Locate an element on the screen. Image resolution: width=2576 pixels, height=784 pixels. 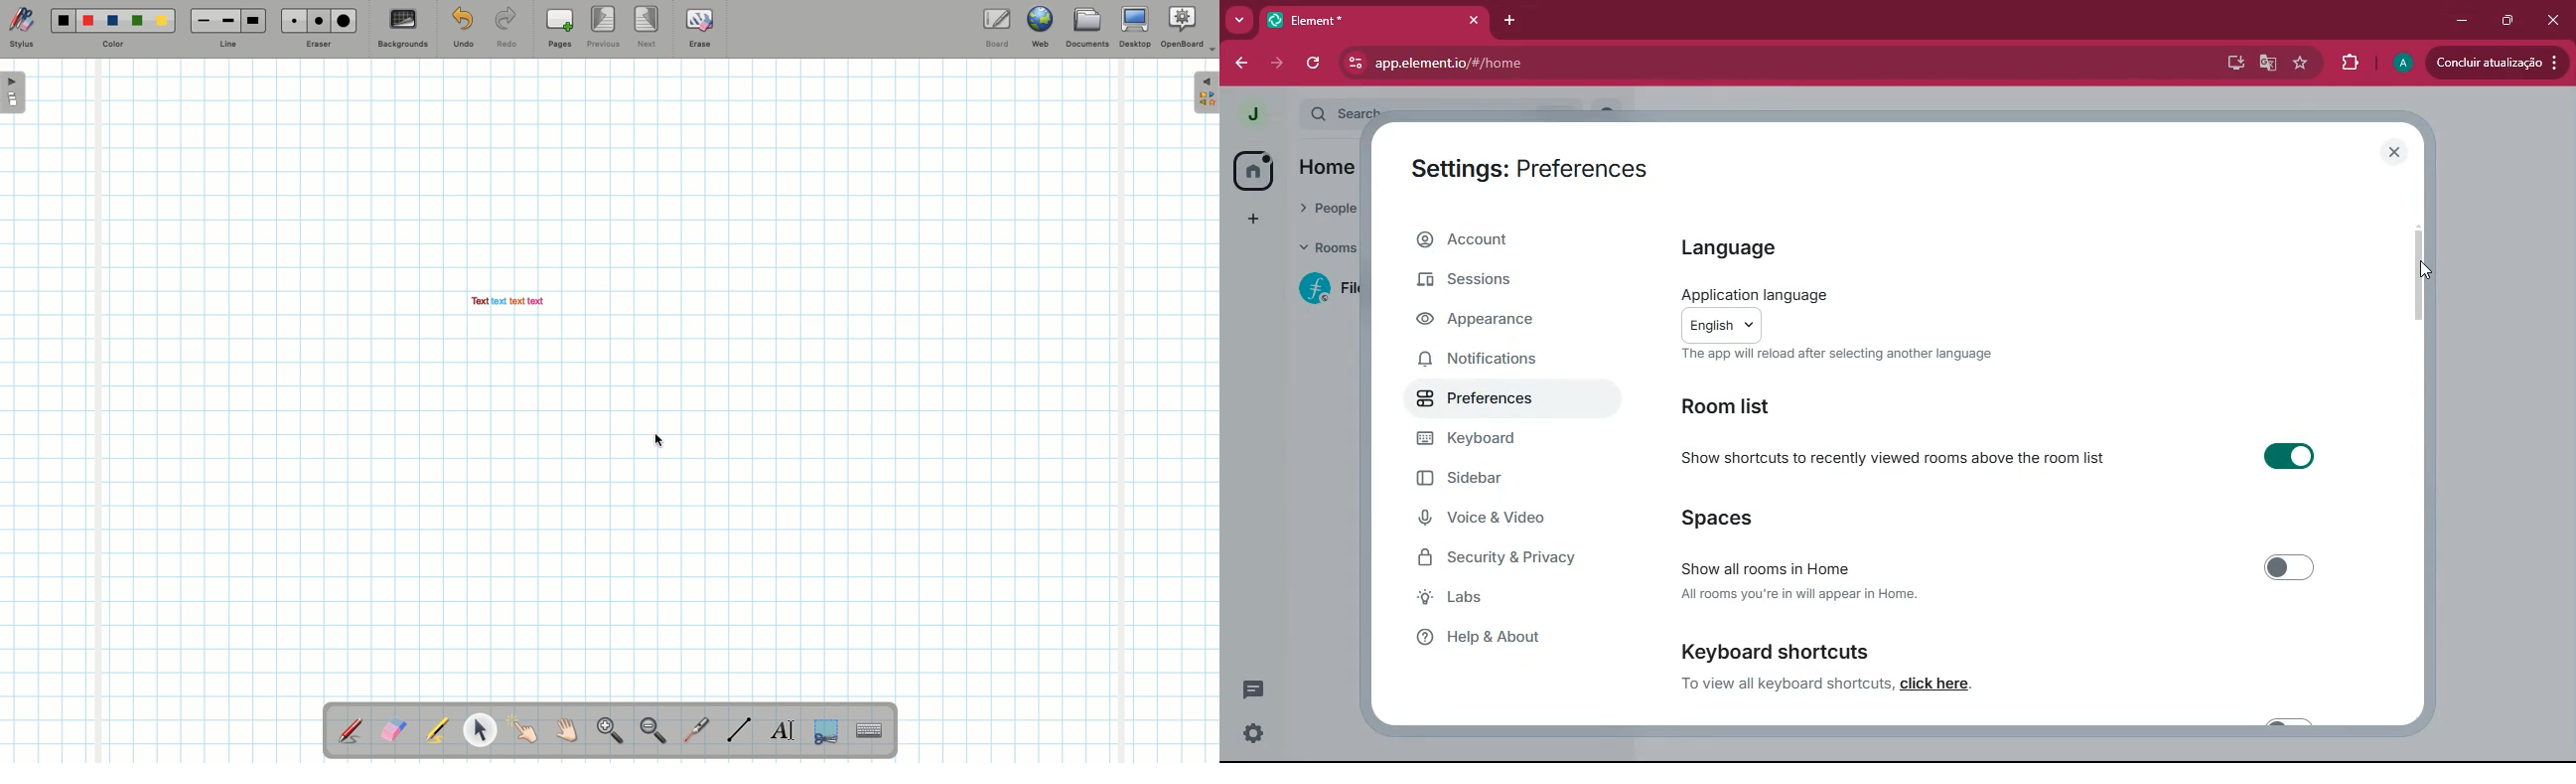
app.element.io/#/home is located at coordinates (1711, 65).